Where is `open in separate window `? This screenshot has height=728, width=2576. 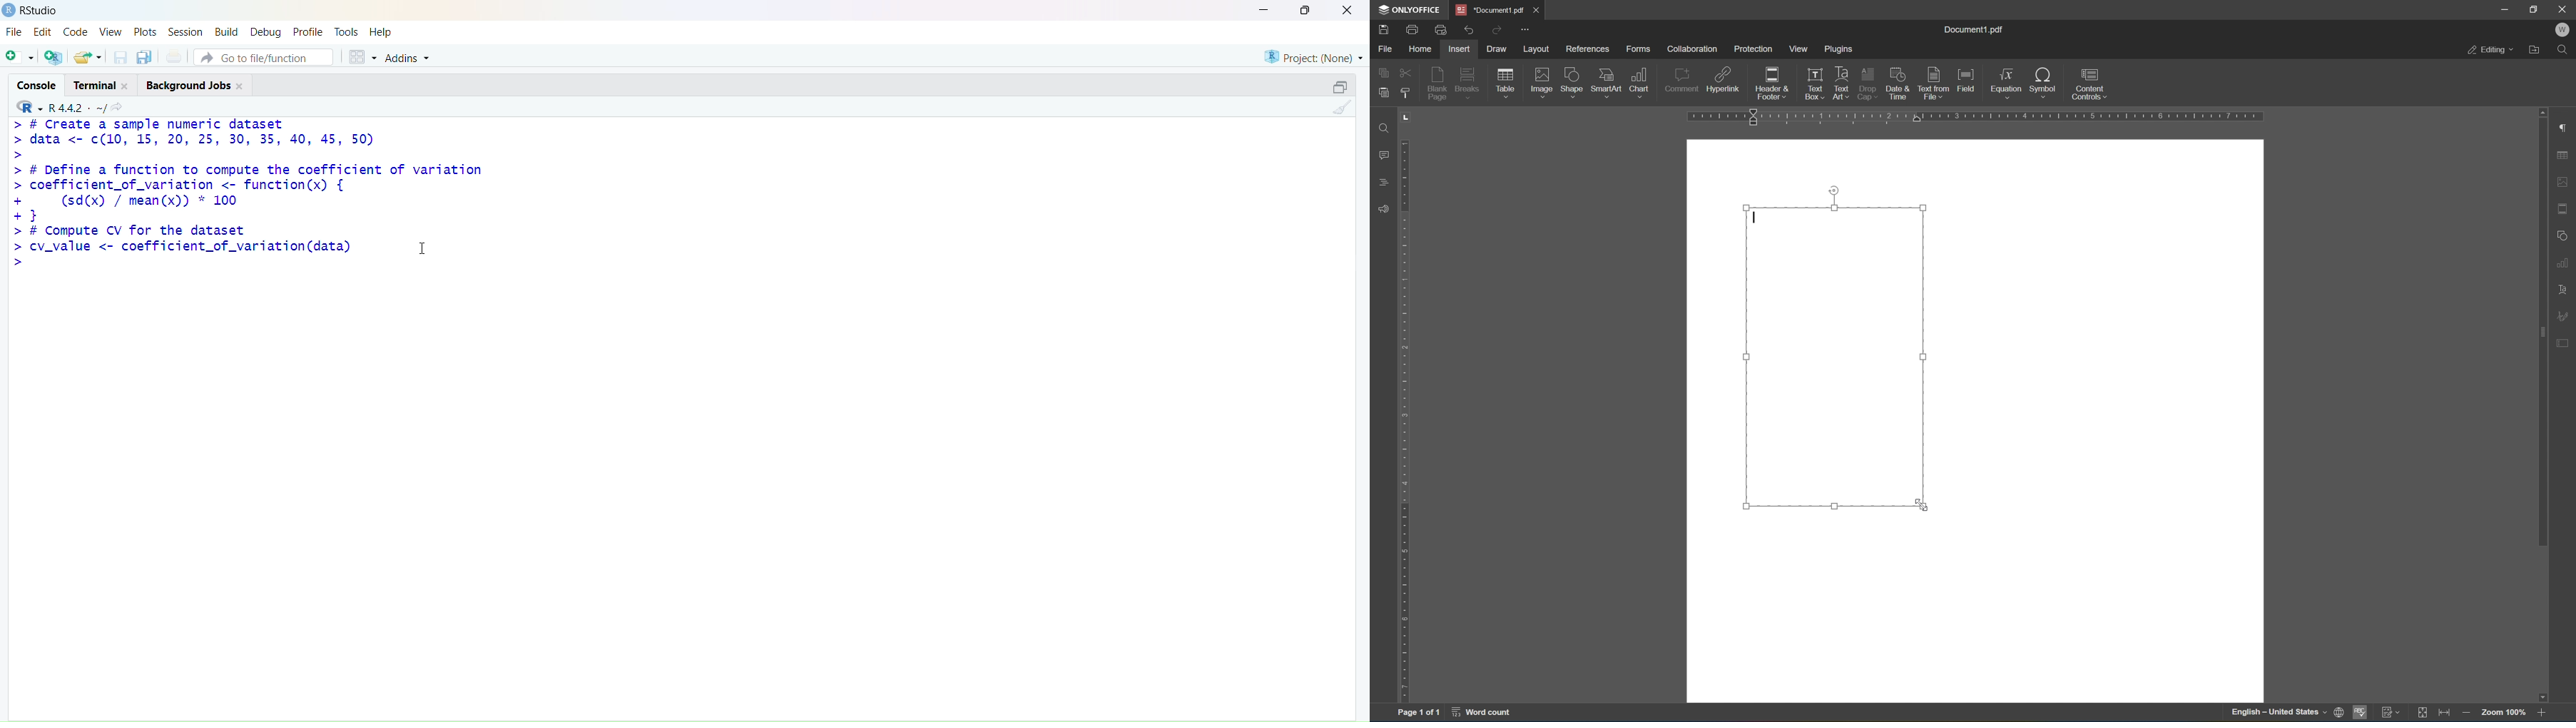
open in separate window  is located at coordinates (1340, 86).